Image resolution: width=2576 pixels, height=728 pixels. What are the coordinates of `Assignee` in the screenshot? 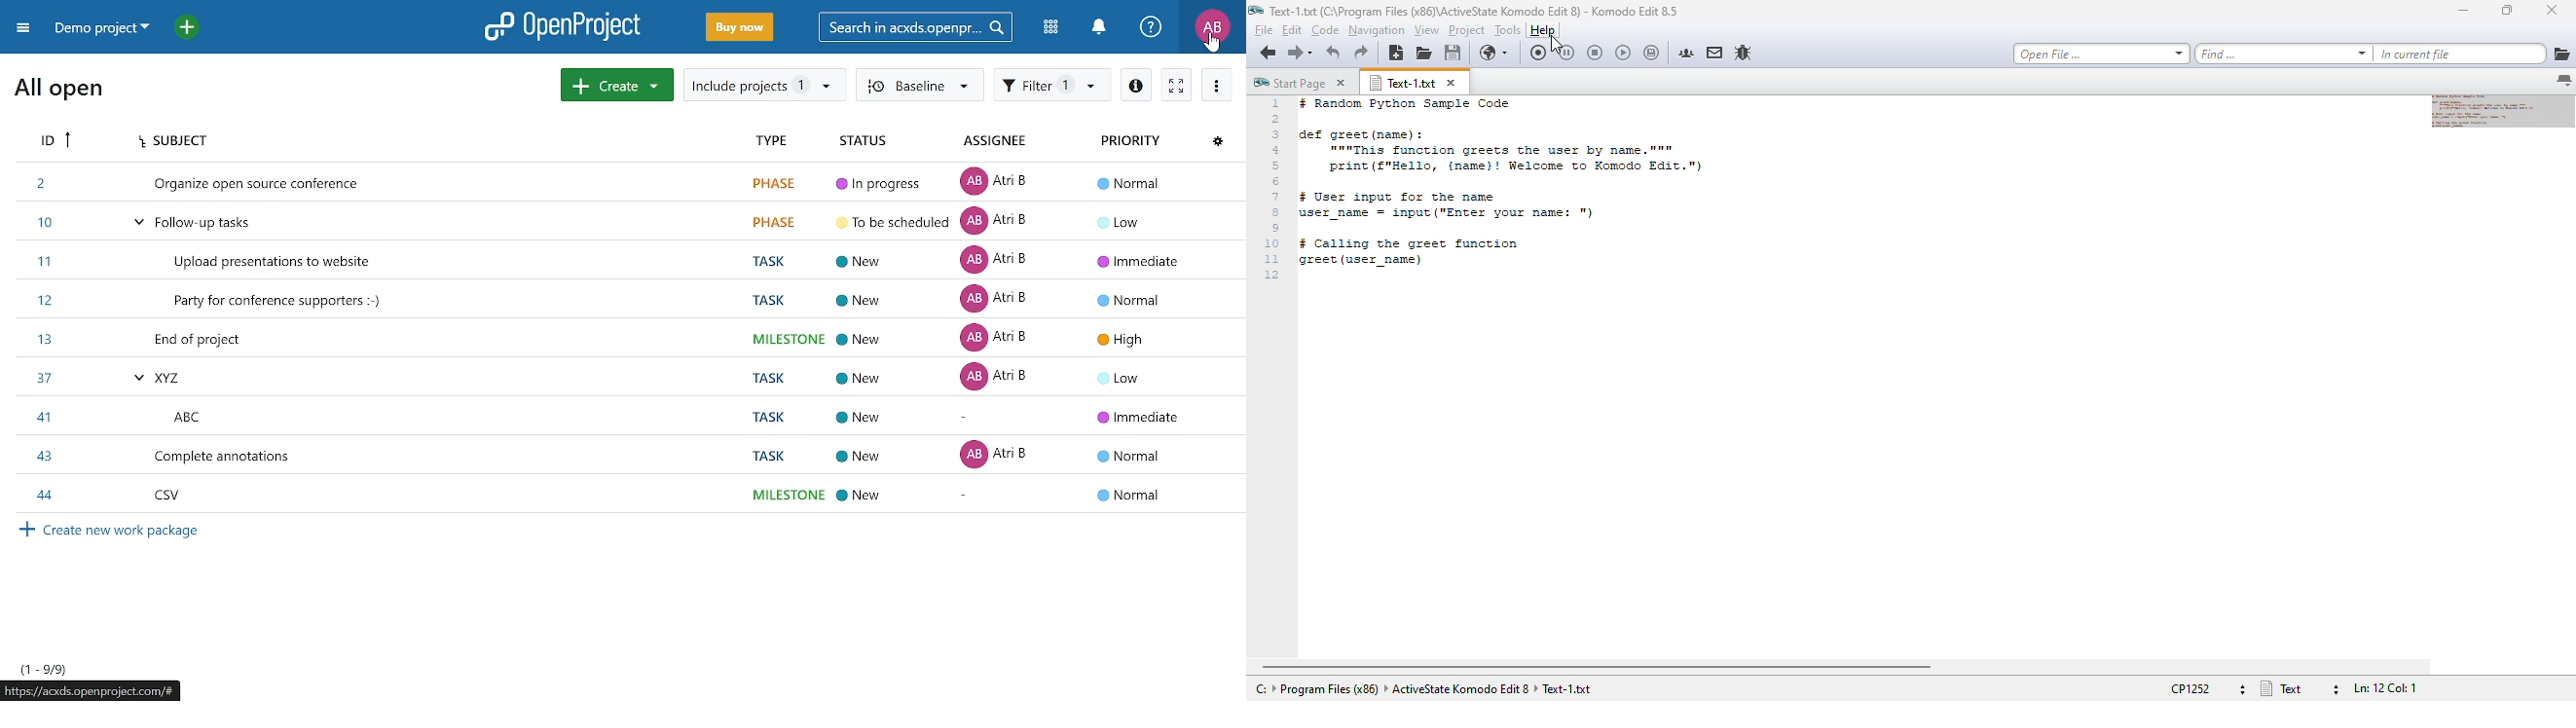 It's located at (1002, 141).